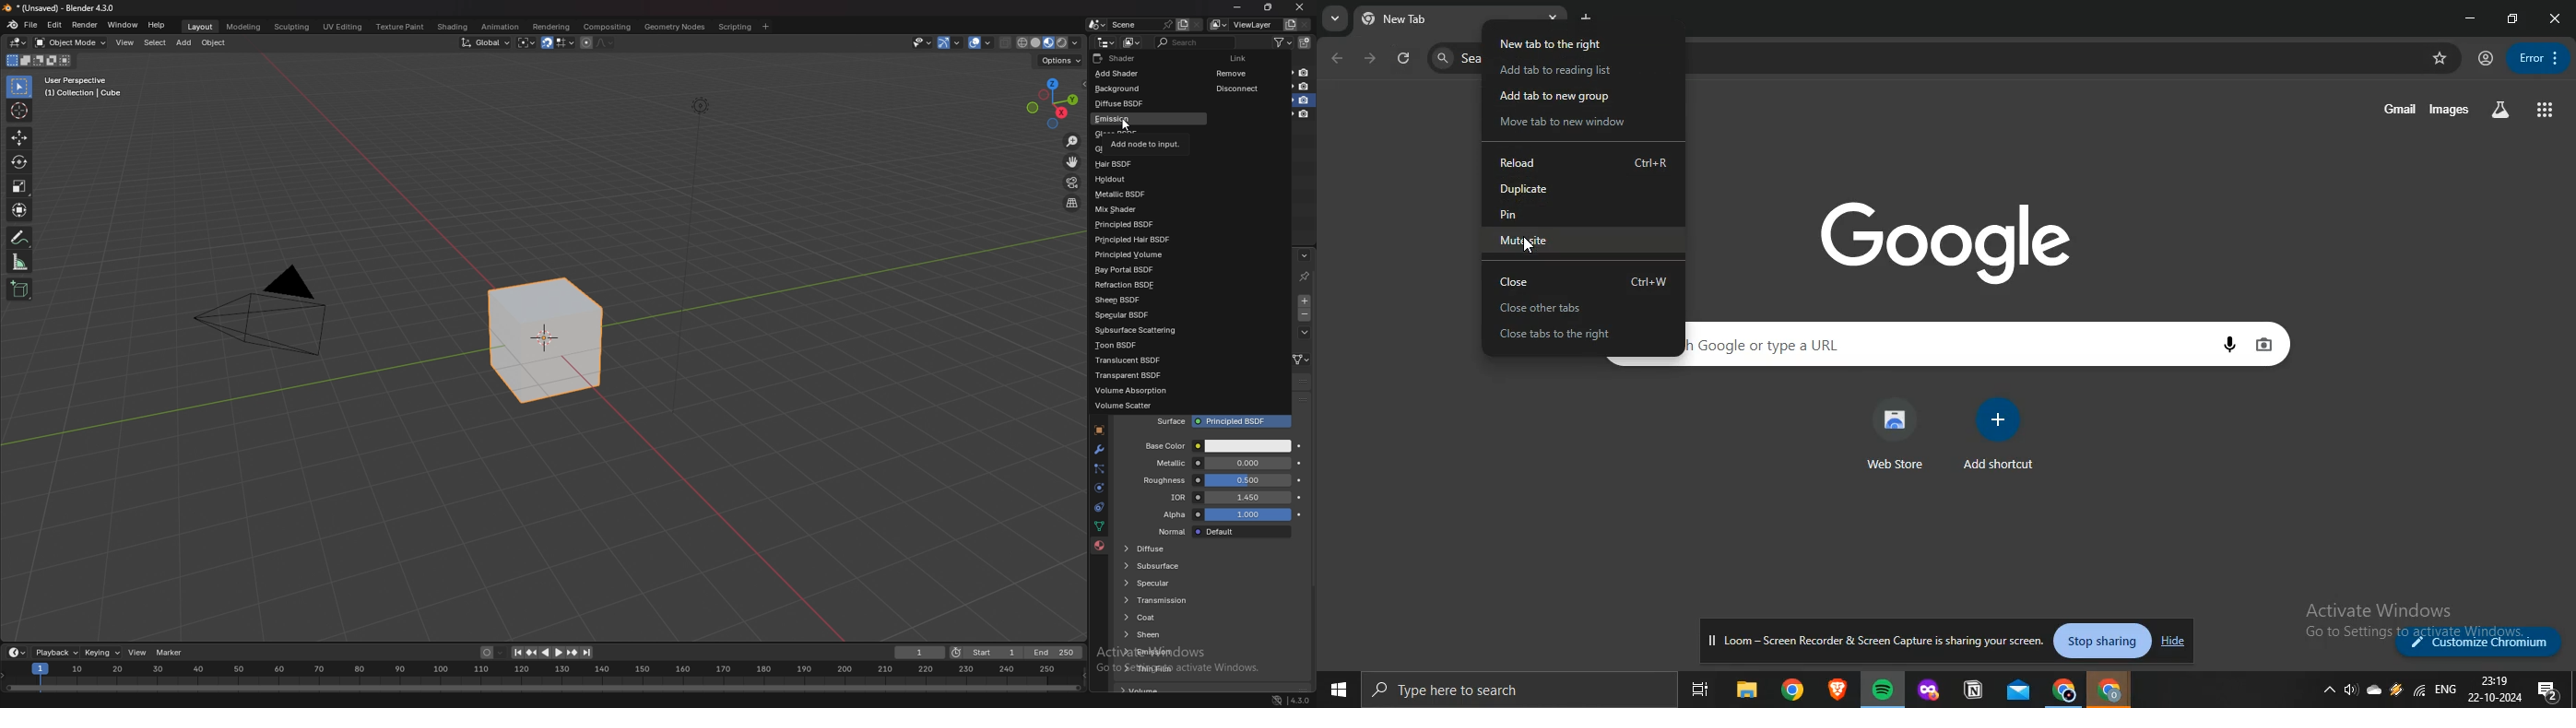  I want to click on selector, so click(19, 87).